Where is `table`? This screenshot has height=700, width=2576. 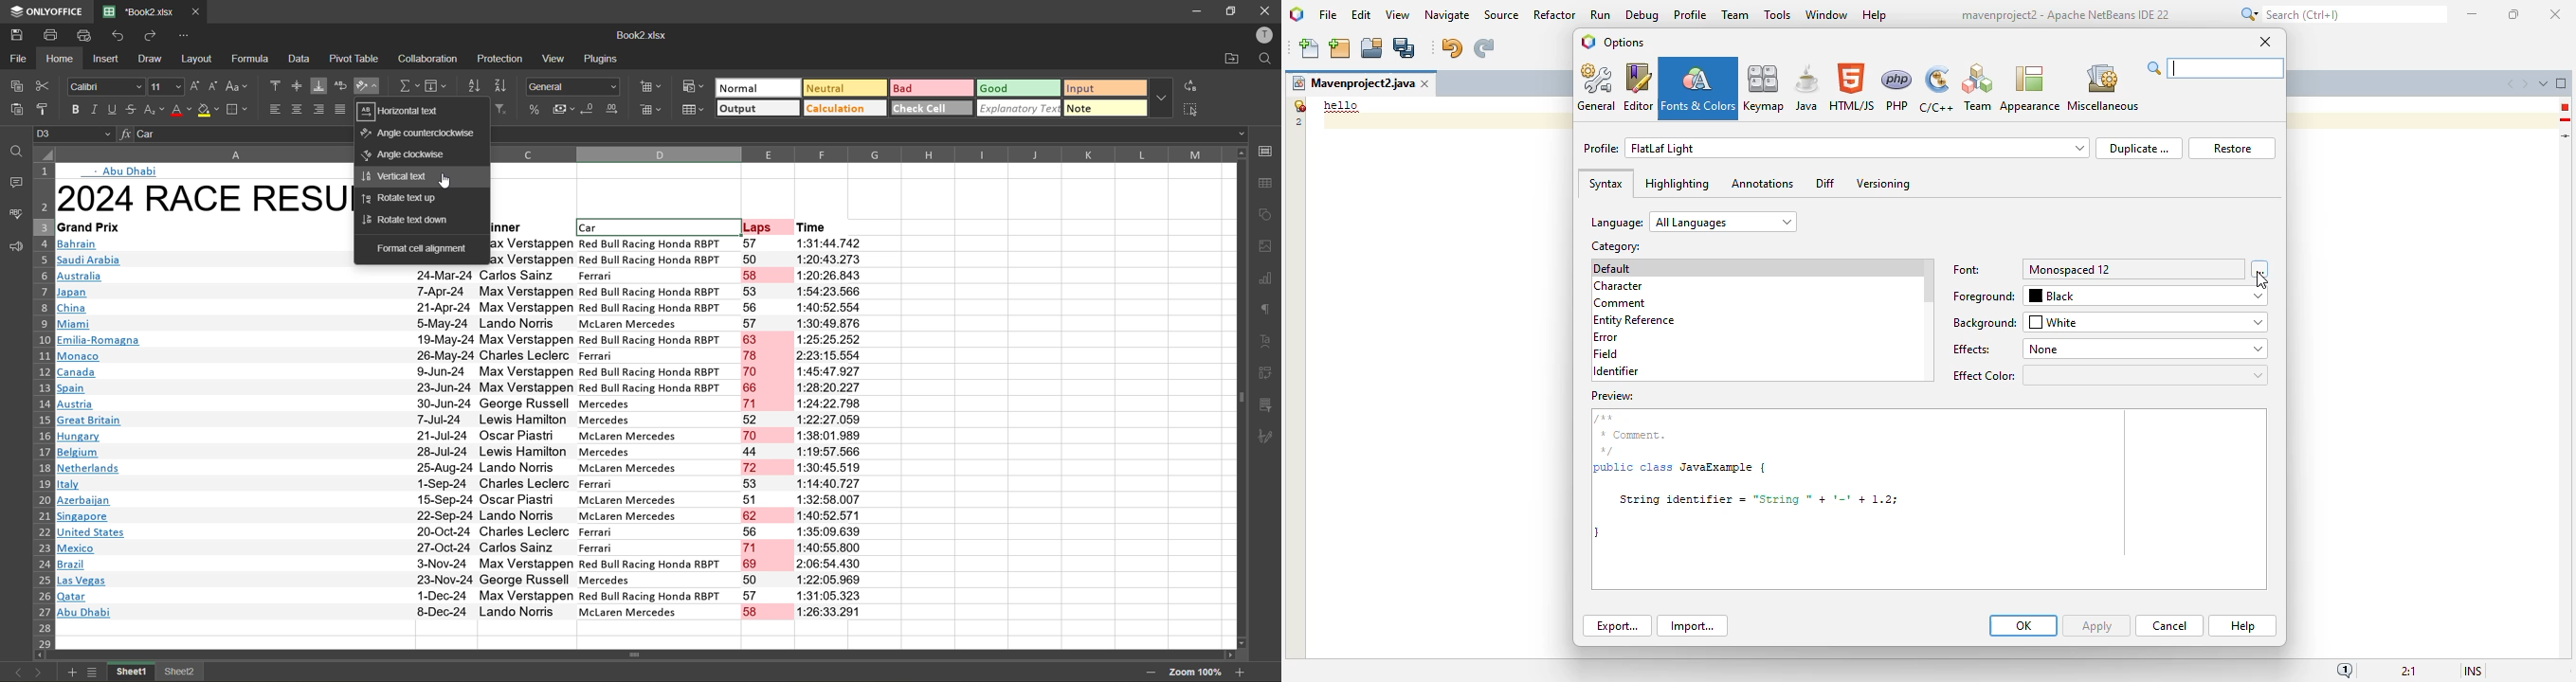 table is located at coordinates (1269, 185).